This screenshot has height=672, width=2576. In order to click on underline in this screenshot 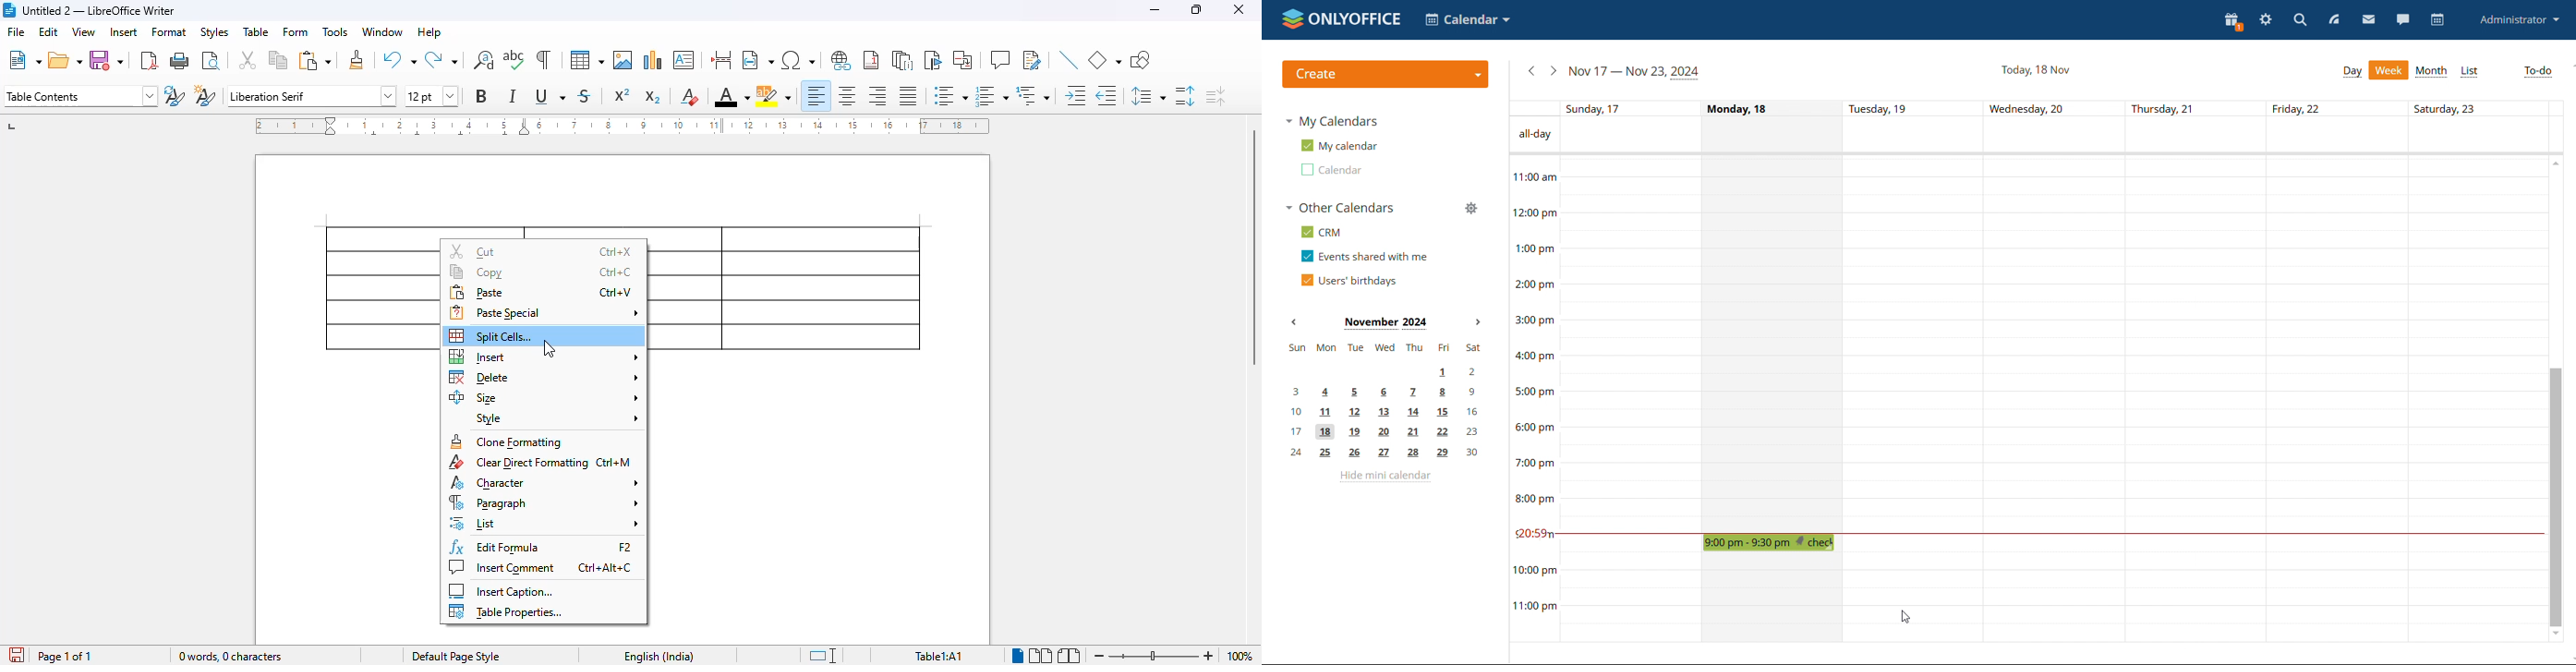, I will do `click(550, 96)`.